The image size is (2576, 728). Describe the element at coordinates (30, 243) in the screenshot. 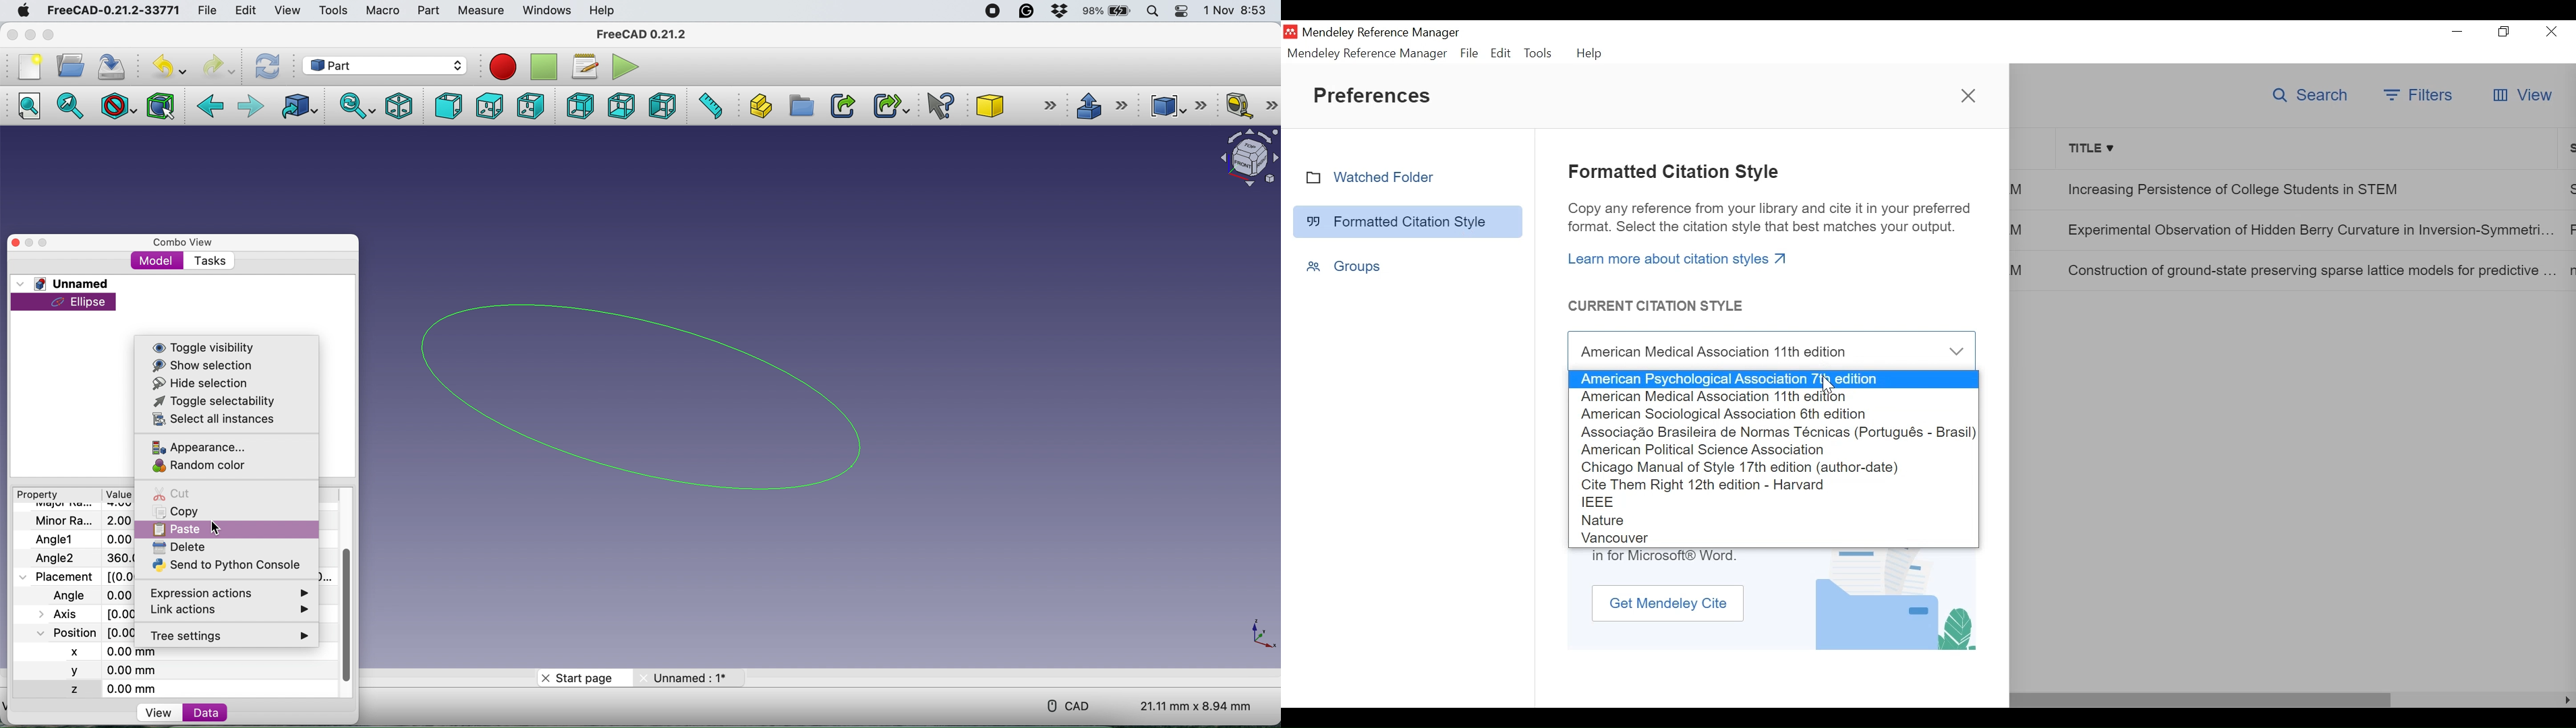

I see `minimise` at that location.